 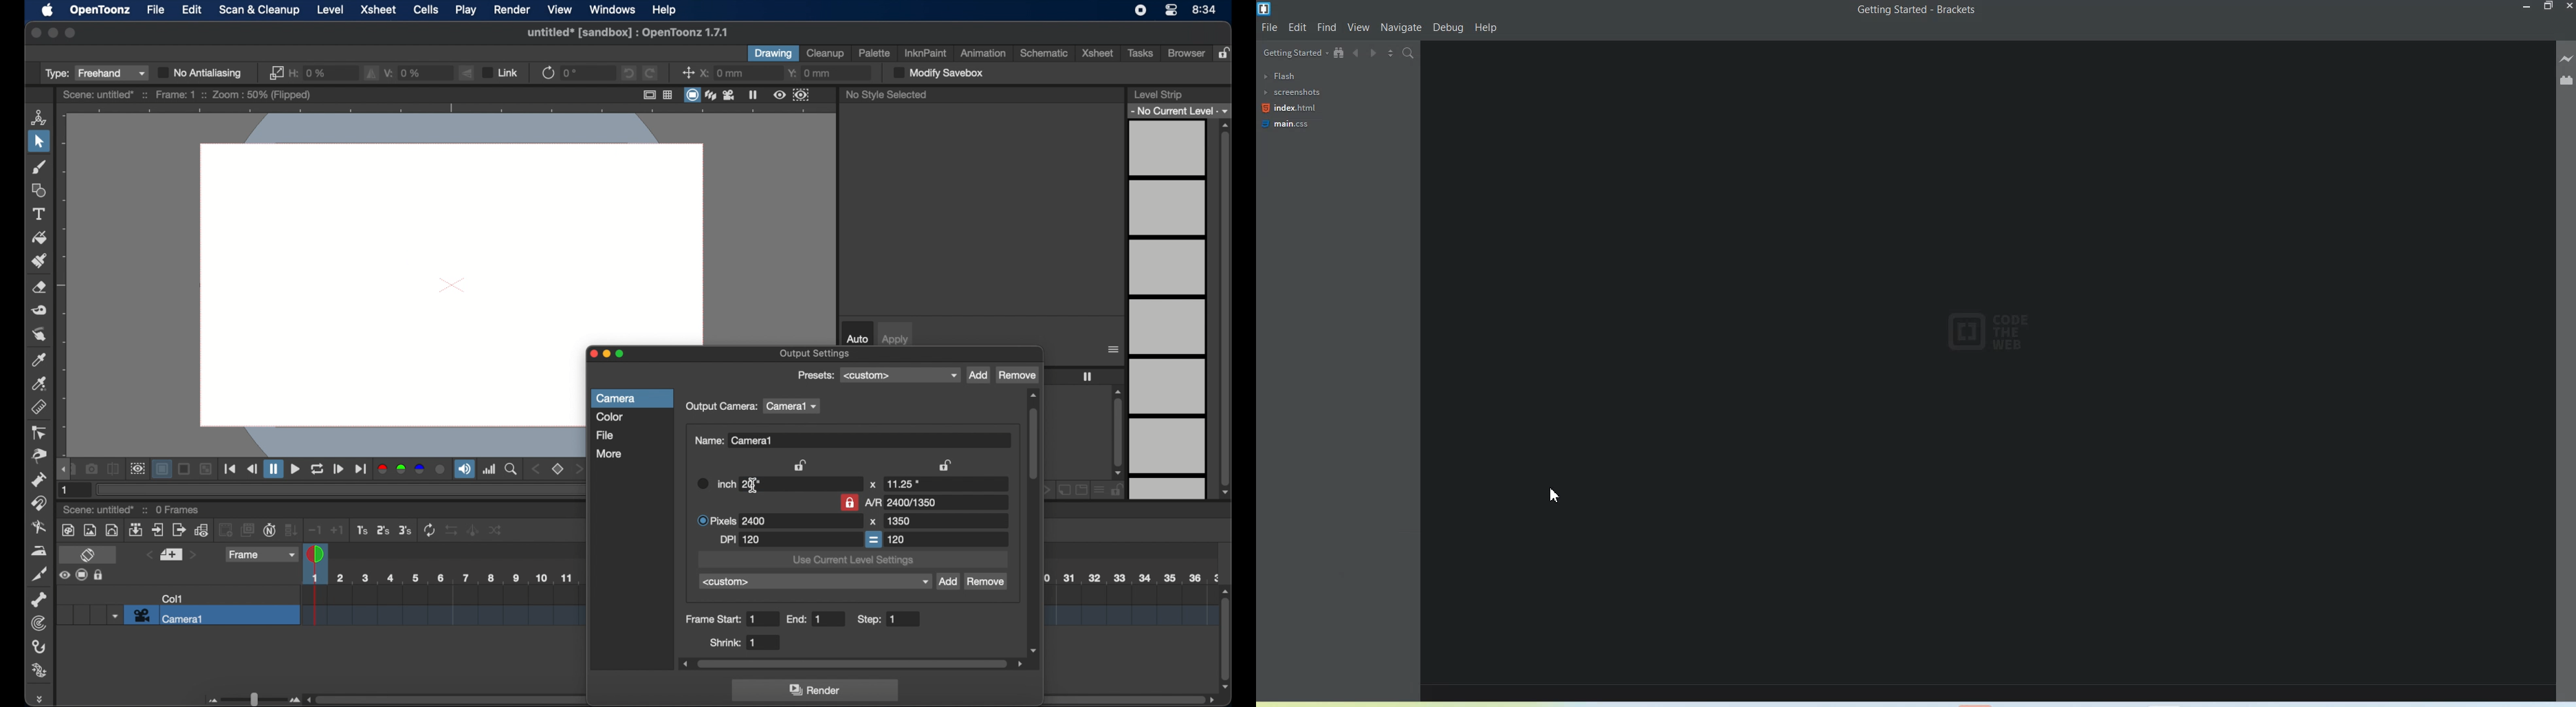 I want to click on x, so click(x=873, y=485).